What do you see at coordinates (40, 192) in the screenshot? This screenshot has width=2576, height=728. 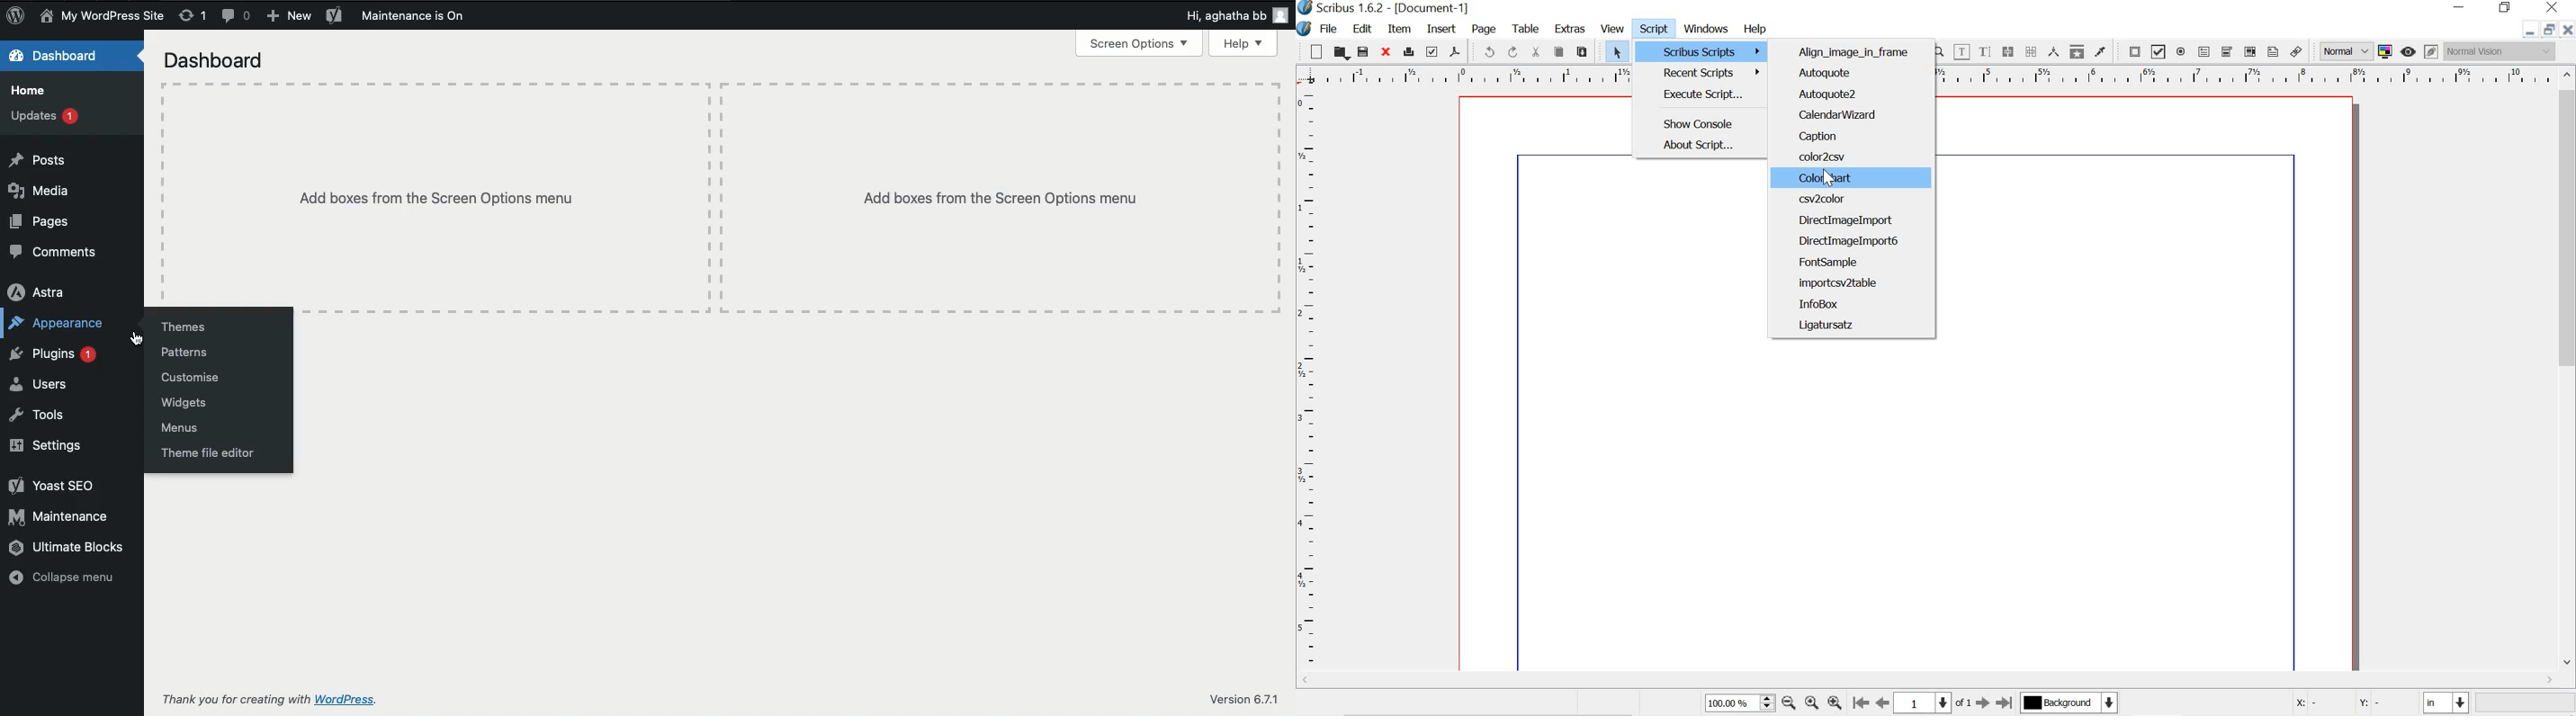 I see `Media ` at bounding box center [40, 192].